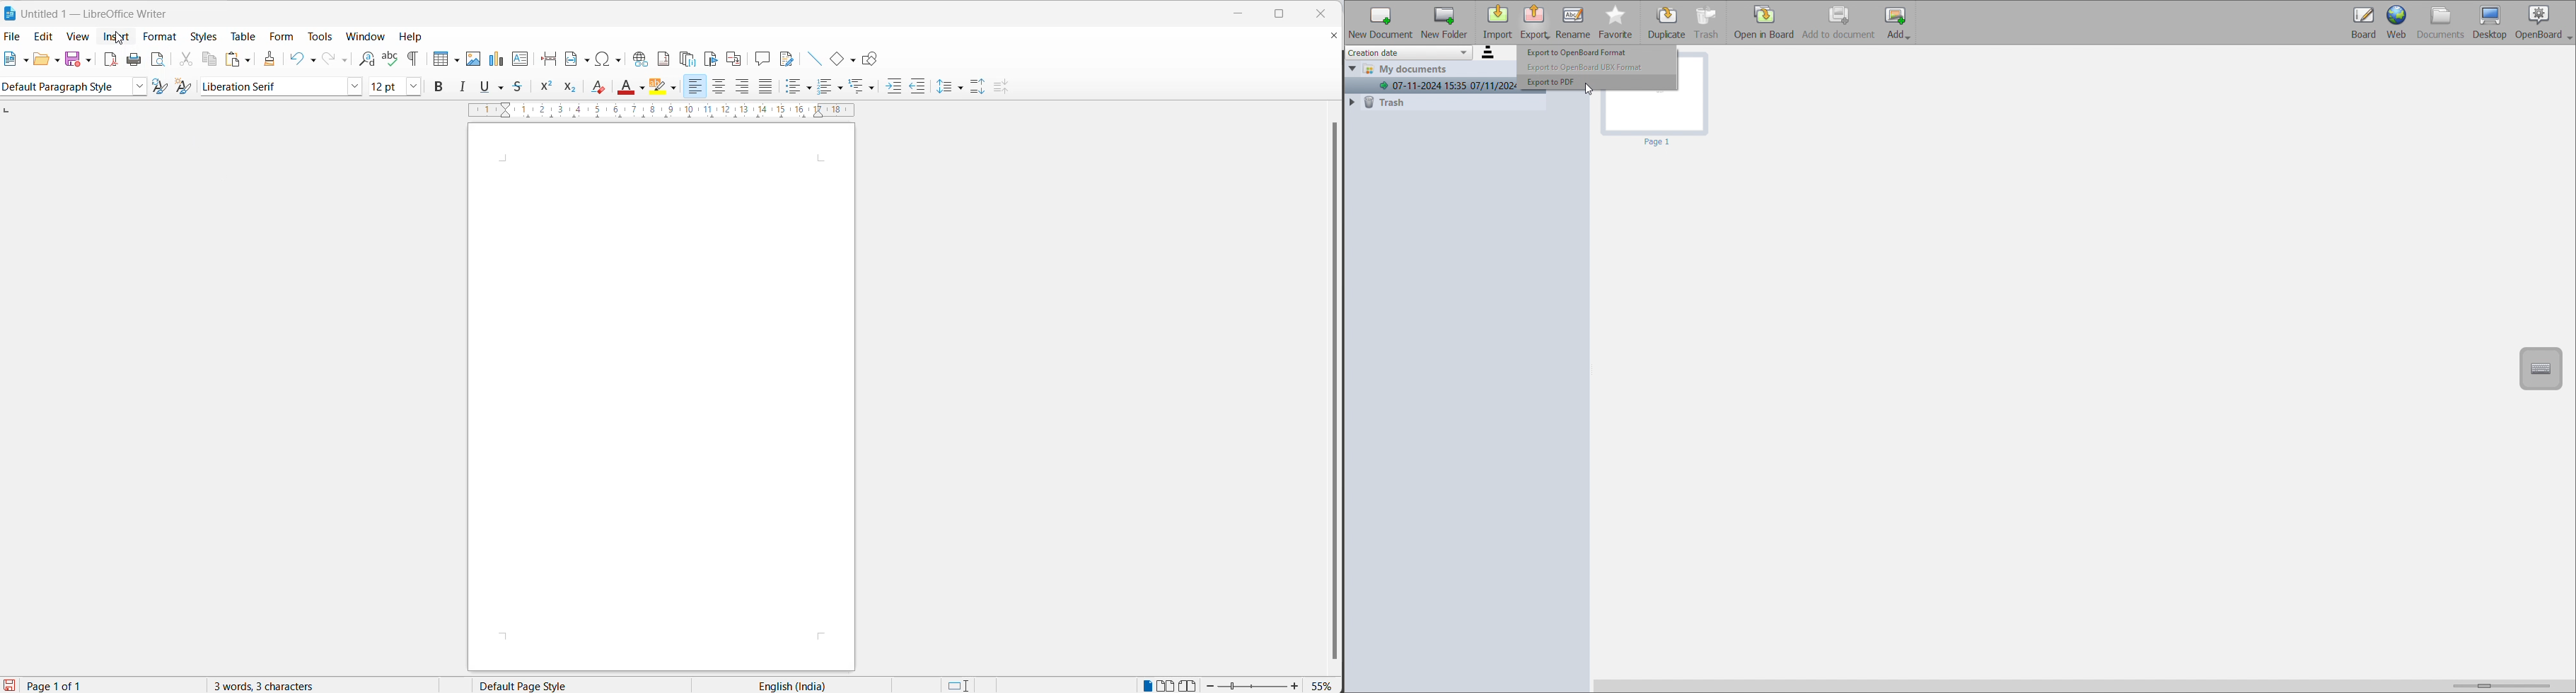 The width and height of the screenshot is (2576, 700). Describe the element at coordinates (1320, 386) in the screenshot. I see `scrollbar` at that location.